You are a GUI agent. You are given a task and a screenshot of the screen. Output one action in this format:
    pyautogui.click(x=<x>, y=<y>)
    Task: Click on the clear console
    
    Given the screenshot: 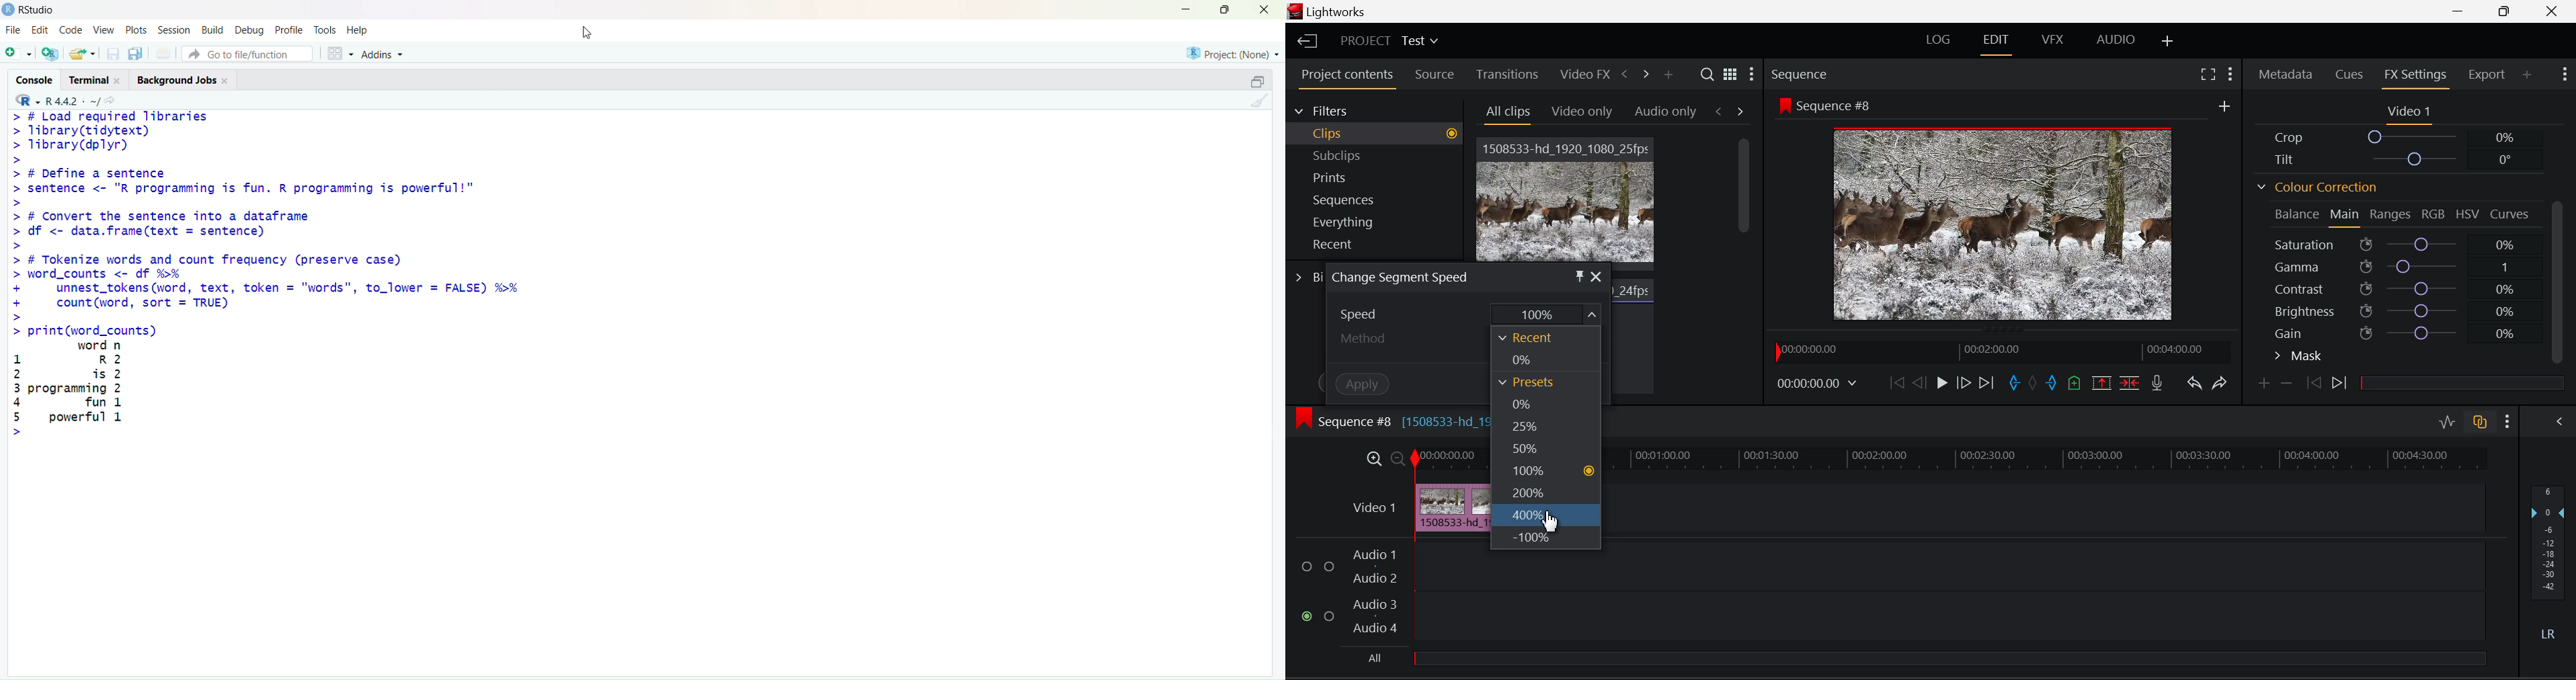 What is the action you would take?
    pyautogui.click(x=1259, y=102)
    